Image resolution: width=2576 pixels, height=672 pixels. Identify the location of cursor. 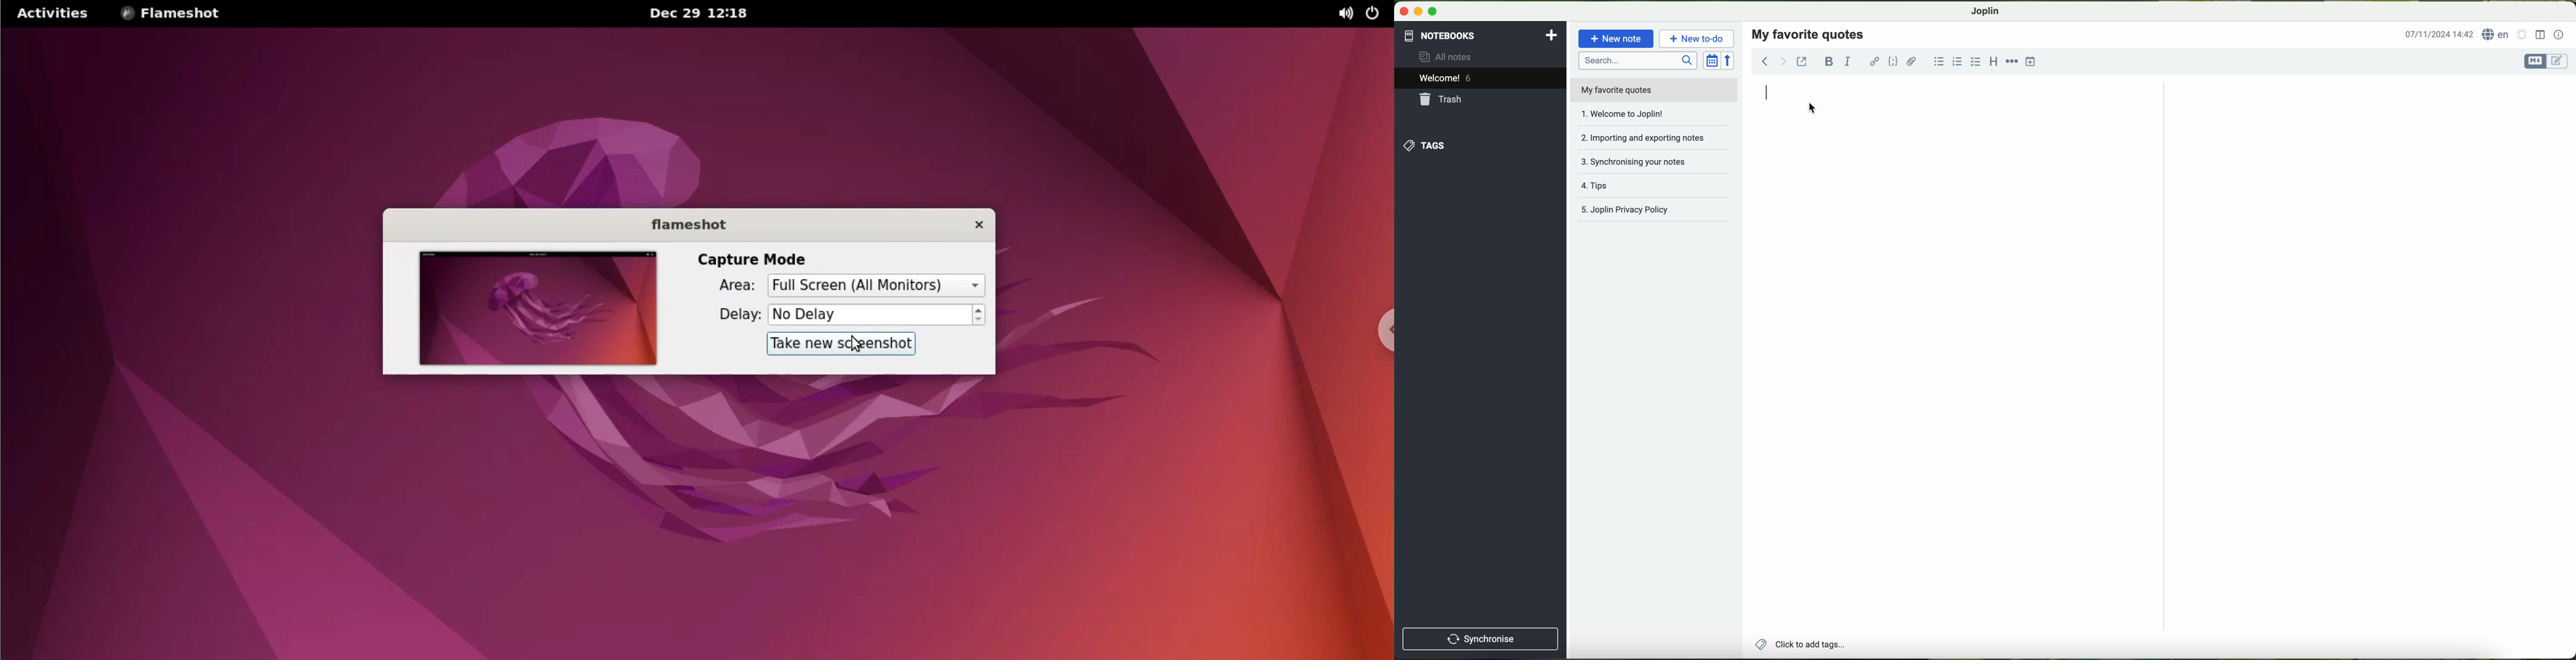
(1819, 107).